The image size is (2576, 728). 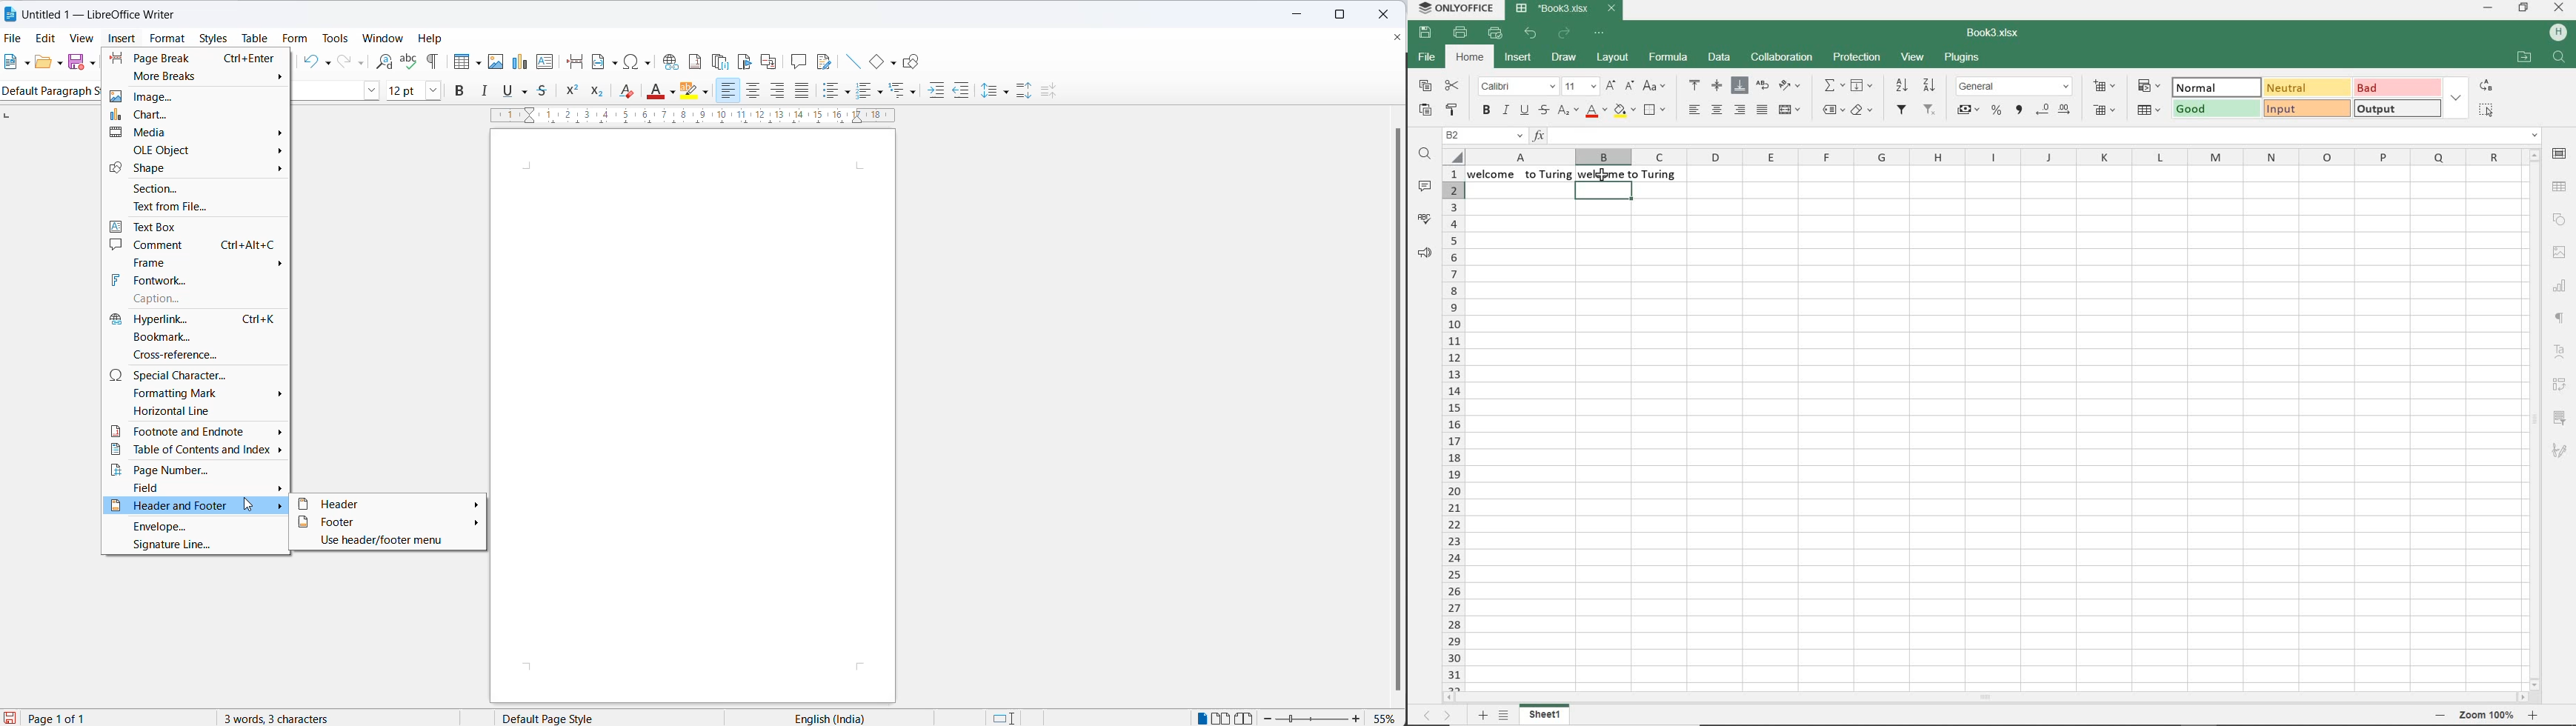 I want to click on redo options, so click(x=359, y=62).